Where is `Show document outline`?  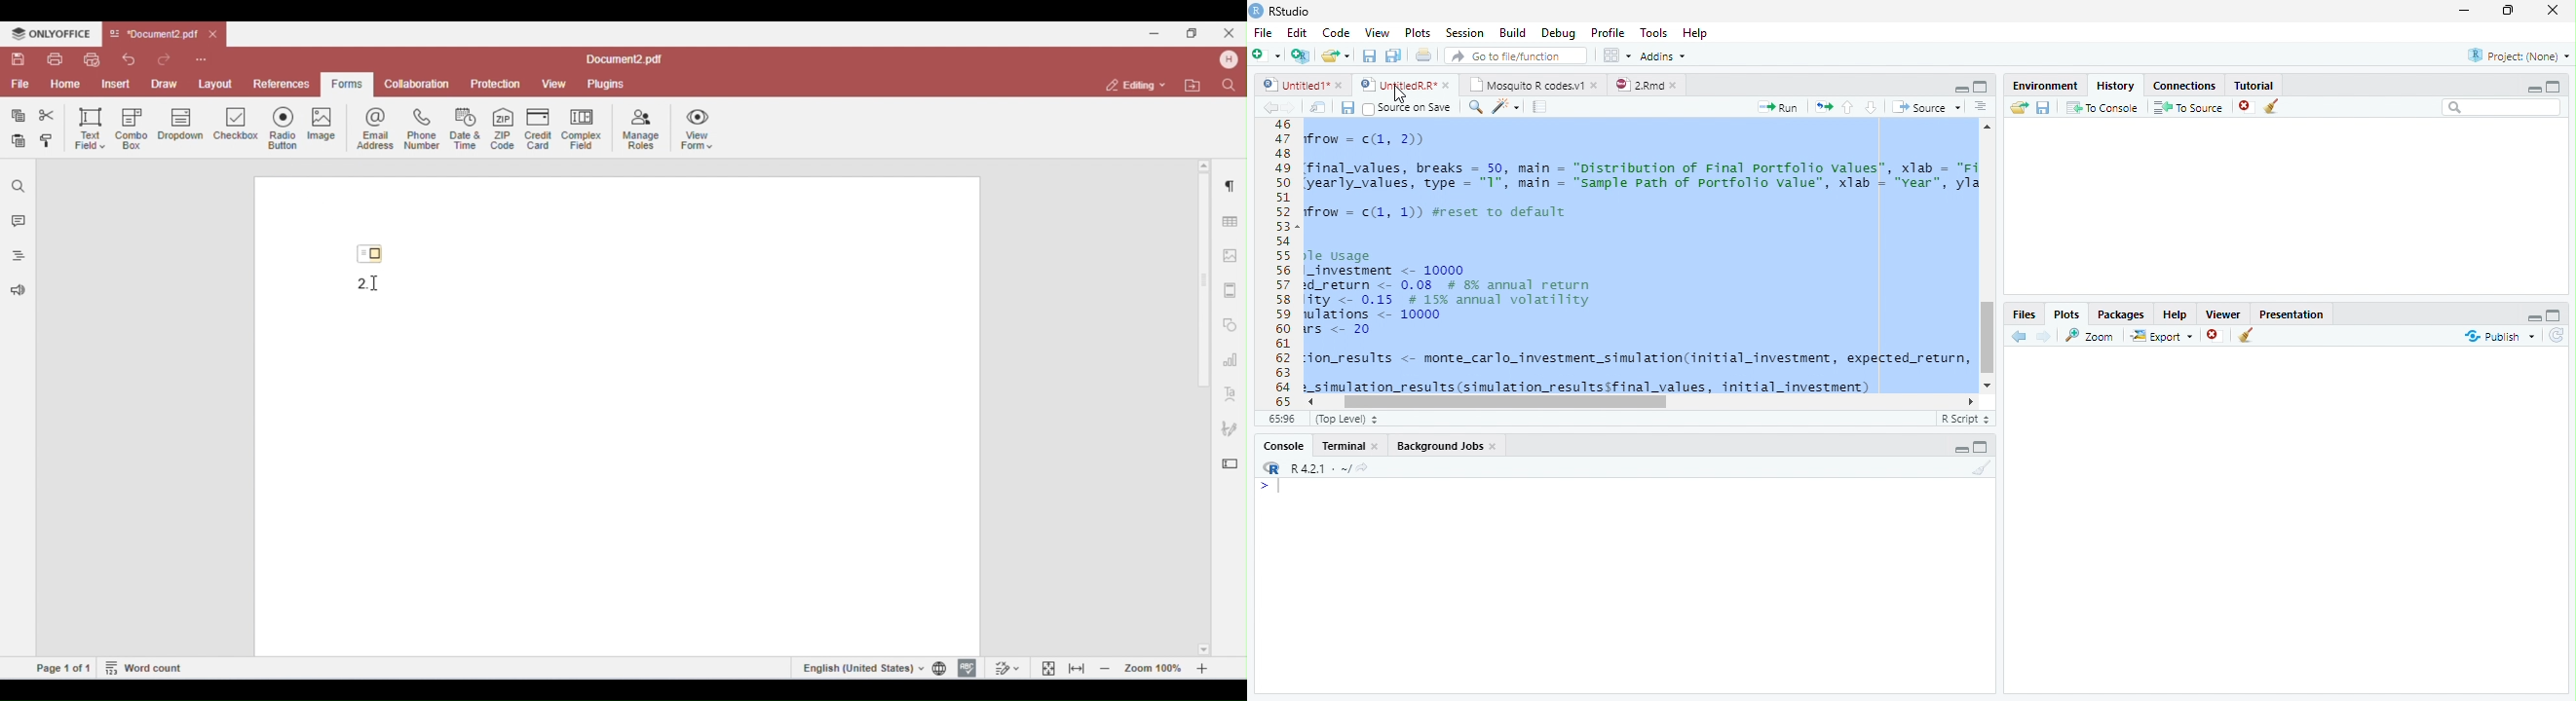 Show document outline is located at coordinates (1981, 108).